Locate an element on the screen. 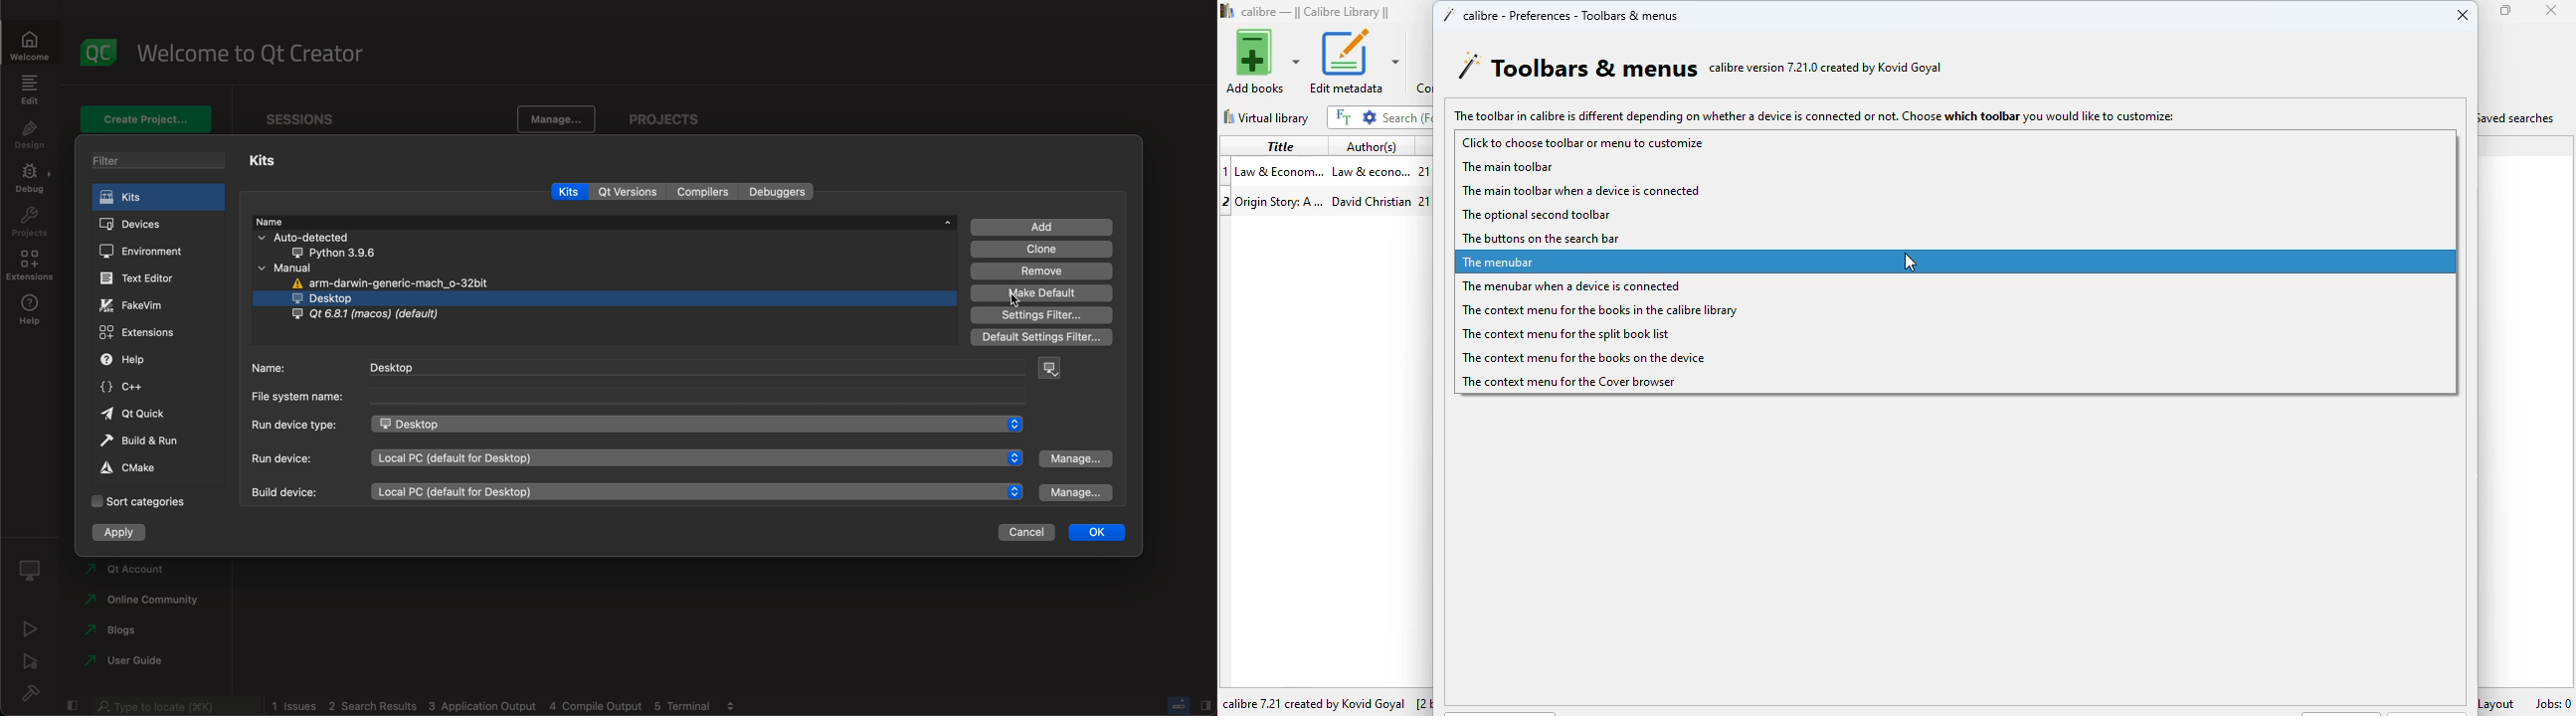  close is located at coordinates (2551, 10).